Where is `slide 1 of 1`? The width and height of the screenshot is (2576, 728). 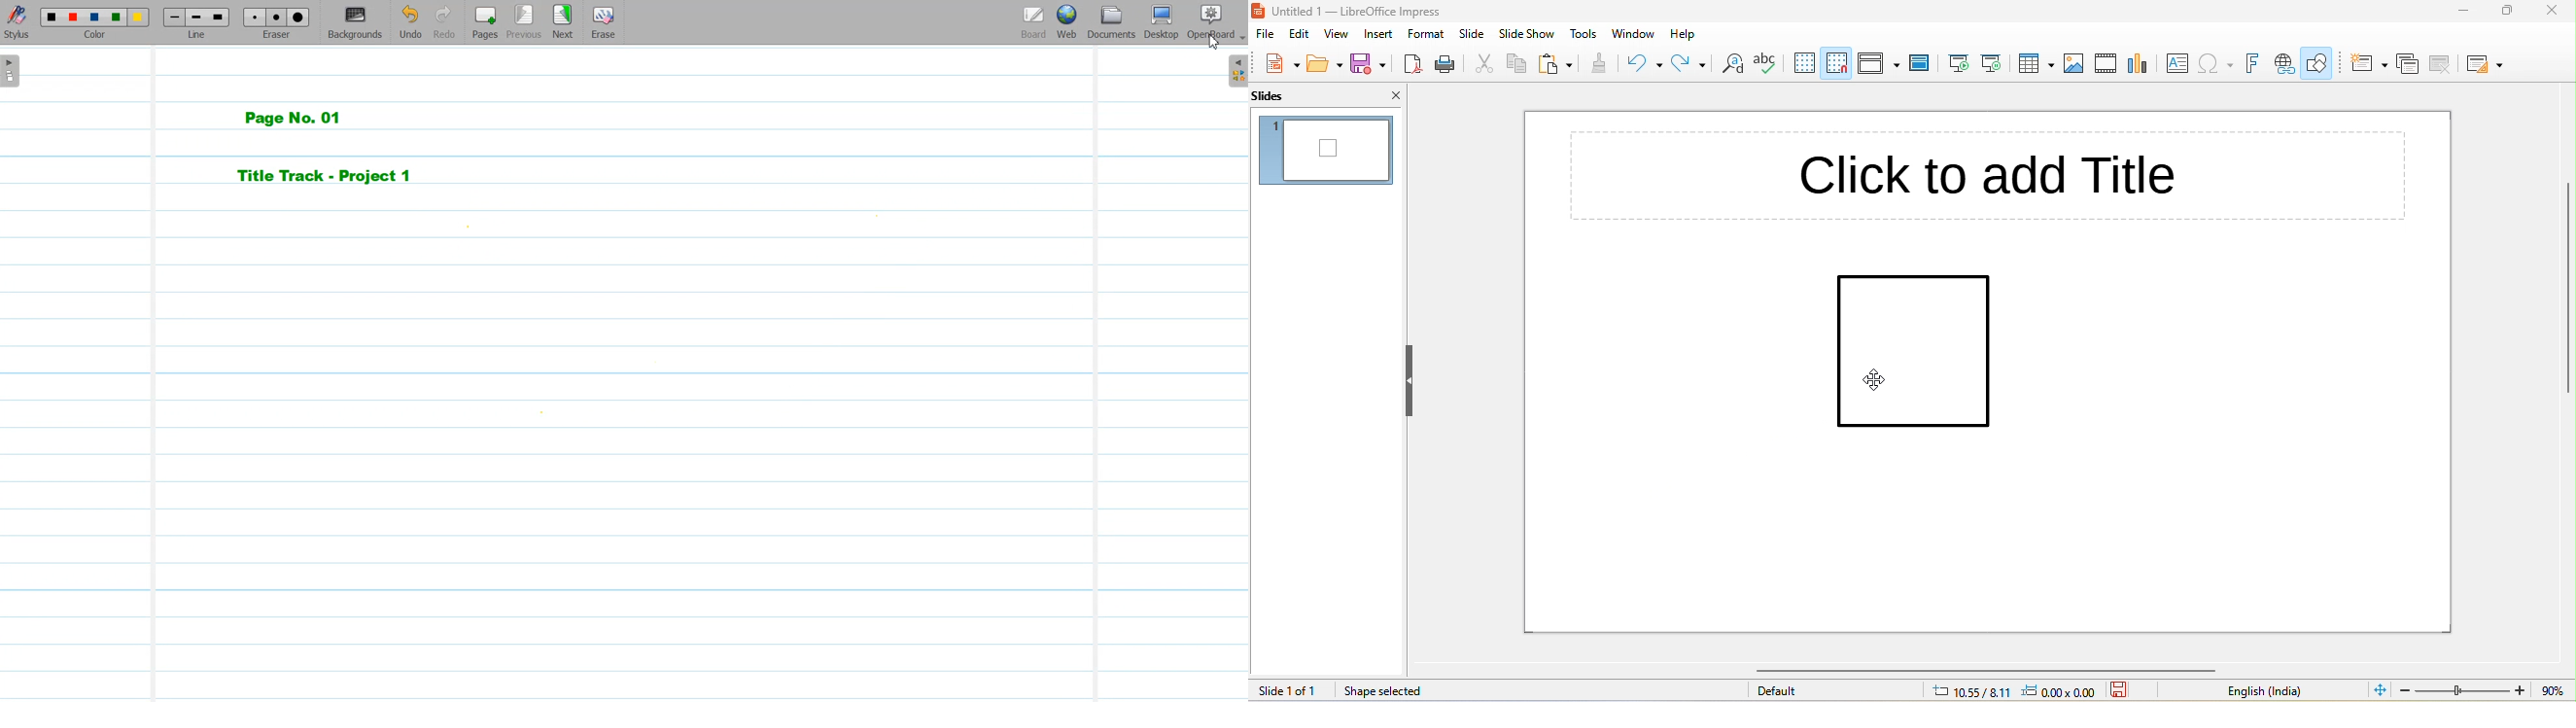 slide 1 of 1 is located at coordinates (1290, 691).